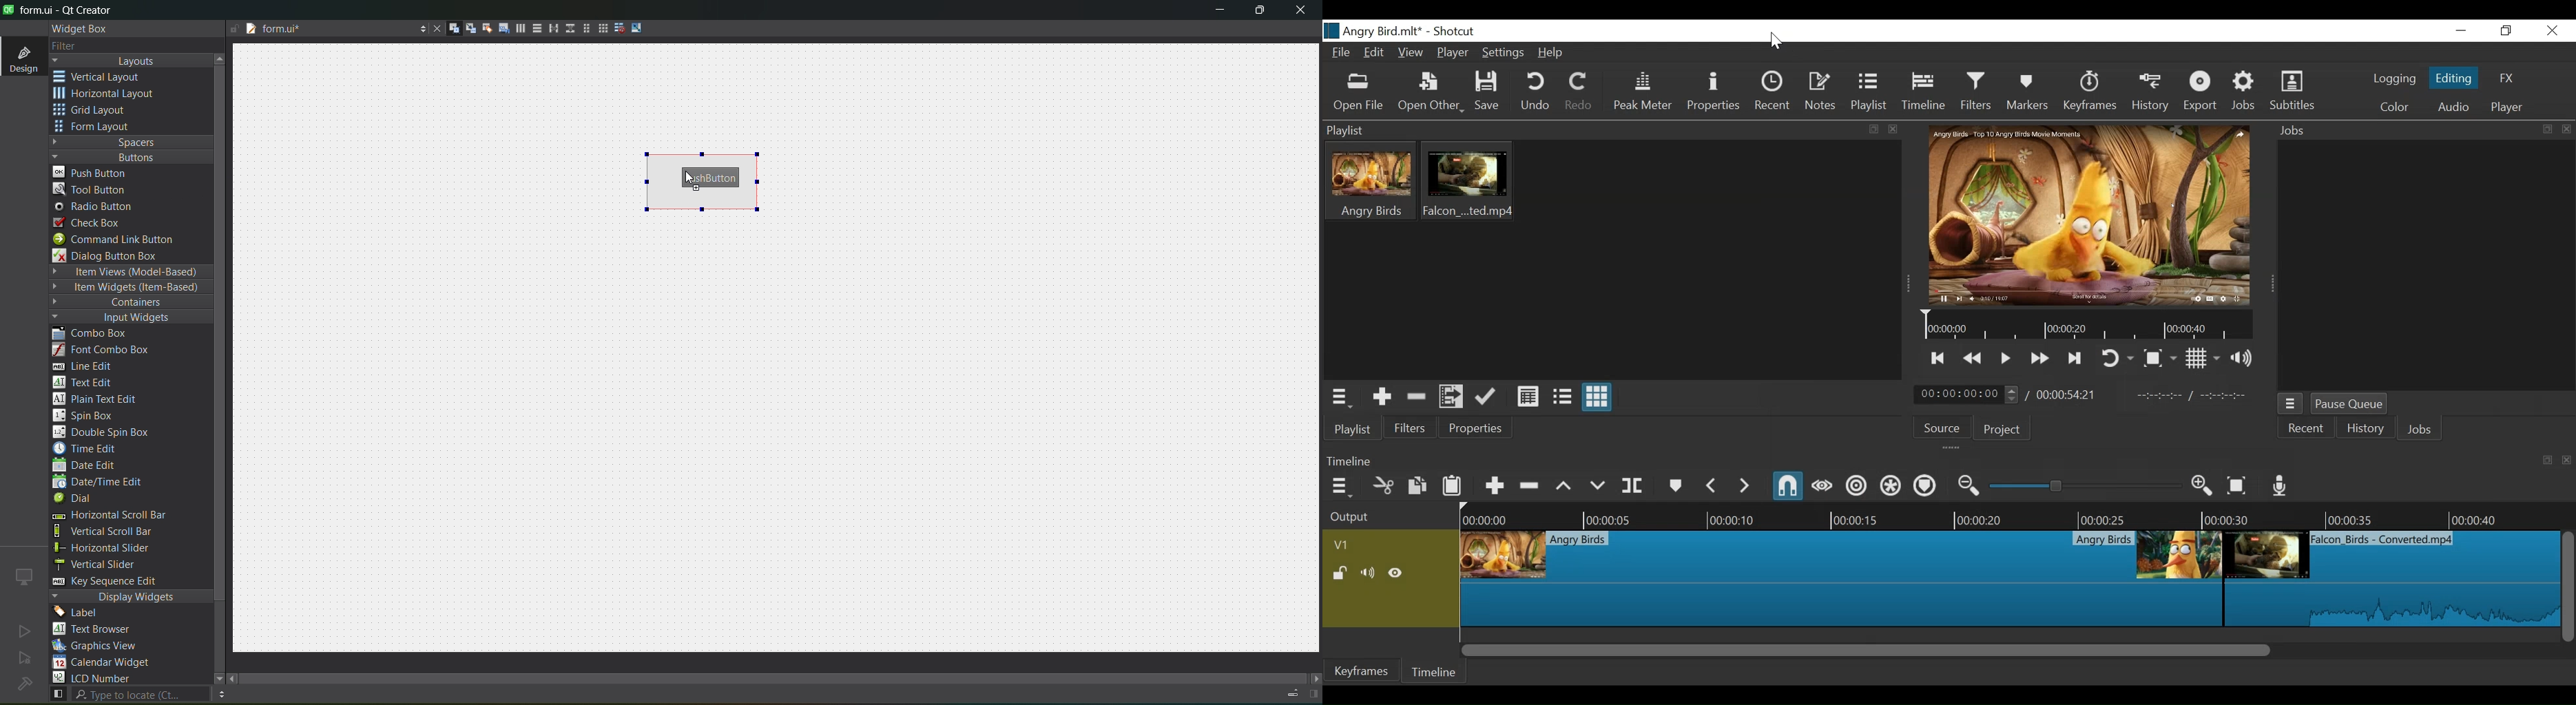 Image resolution: width=2576 pixels, height=728 pixels. What do you see at coordinates (1599, 486) in the screenshot?
I see `Overwrite` at bounding box center [1599, 486].